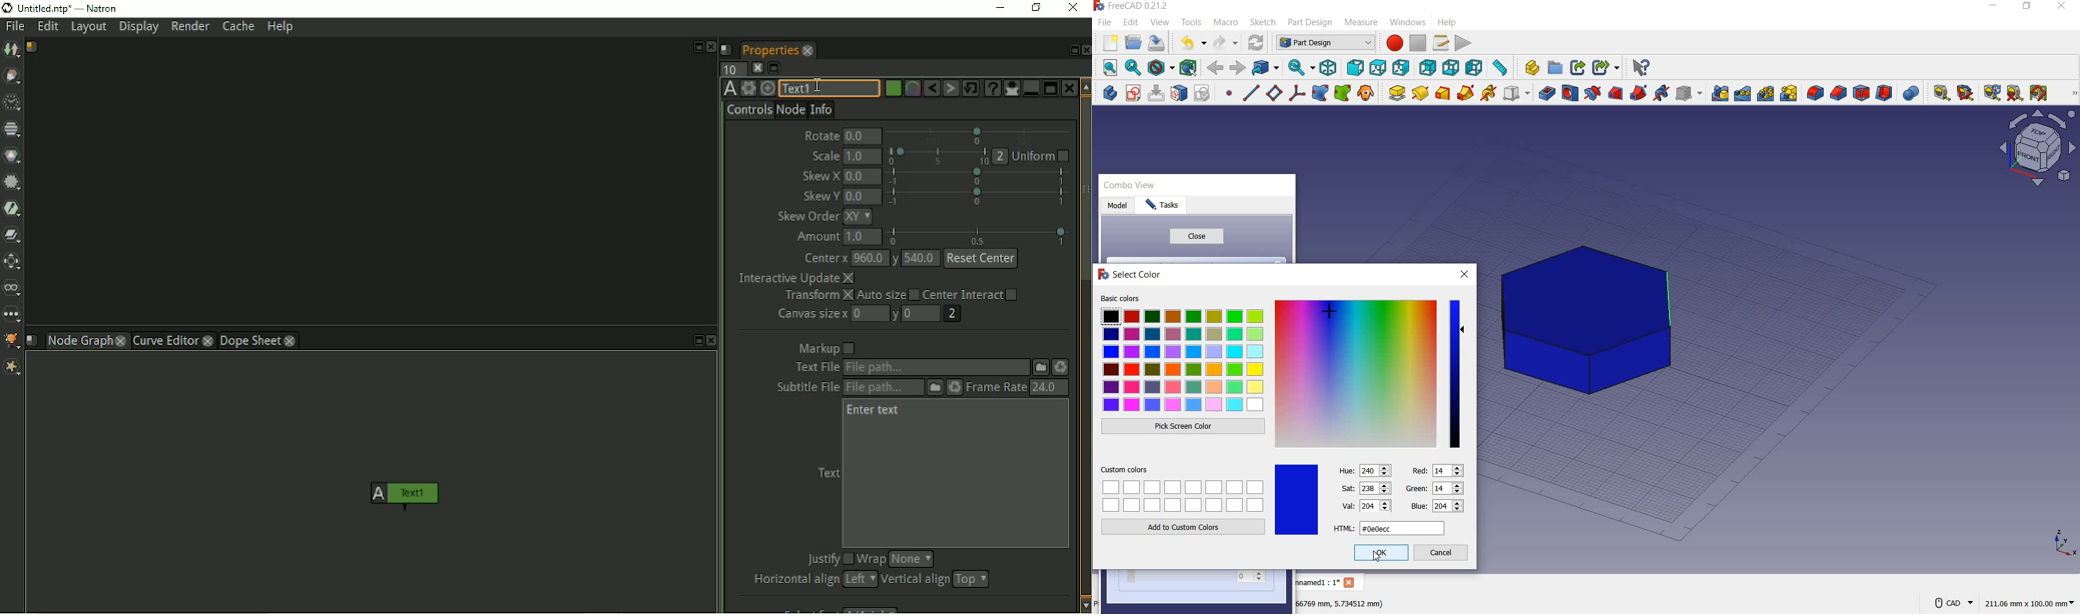 This screenshot has height=616, width=2100. I want to click on close, so click(1465, 275).